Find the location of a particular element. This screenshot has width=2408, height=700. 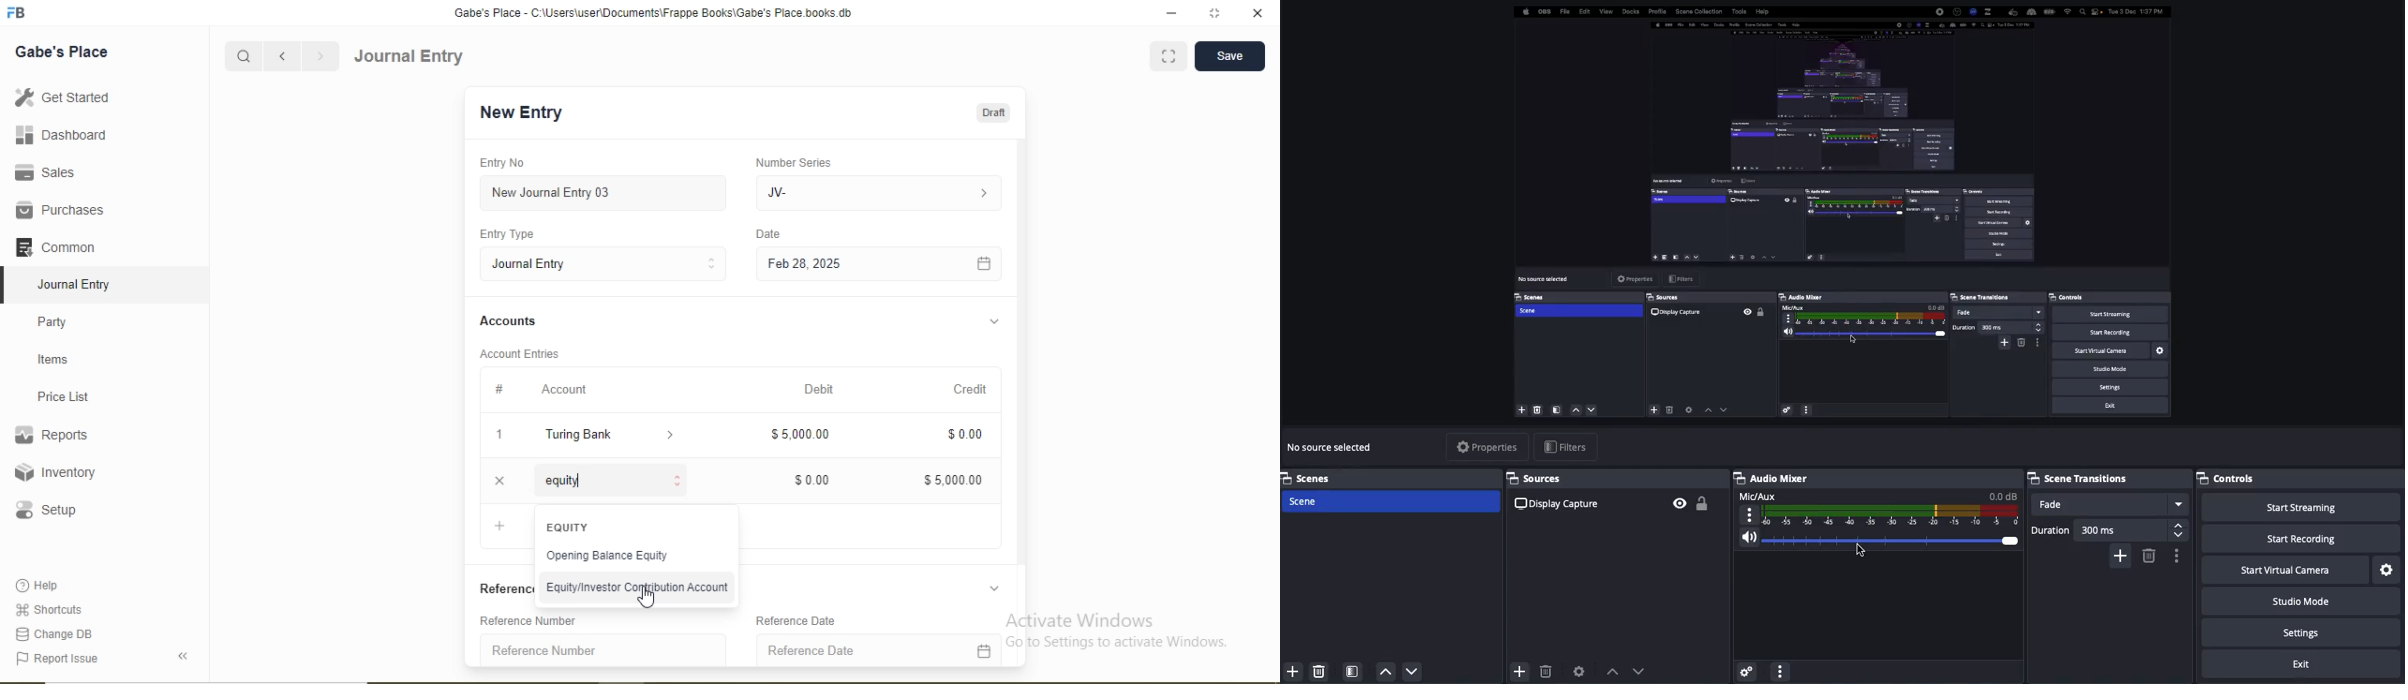

Account Entries is located at coordinates (518, 354).